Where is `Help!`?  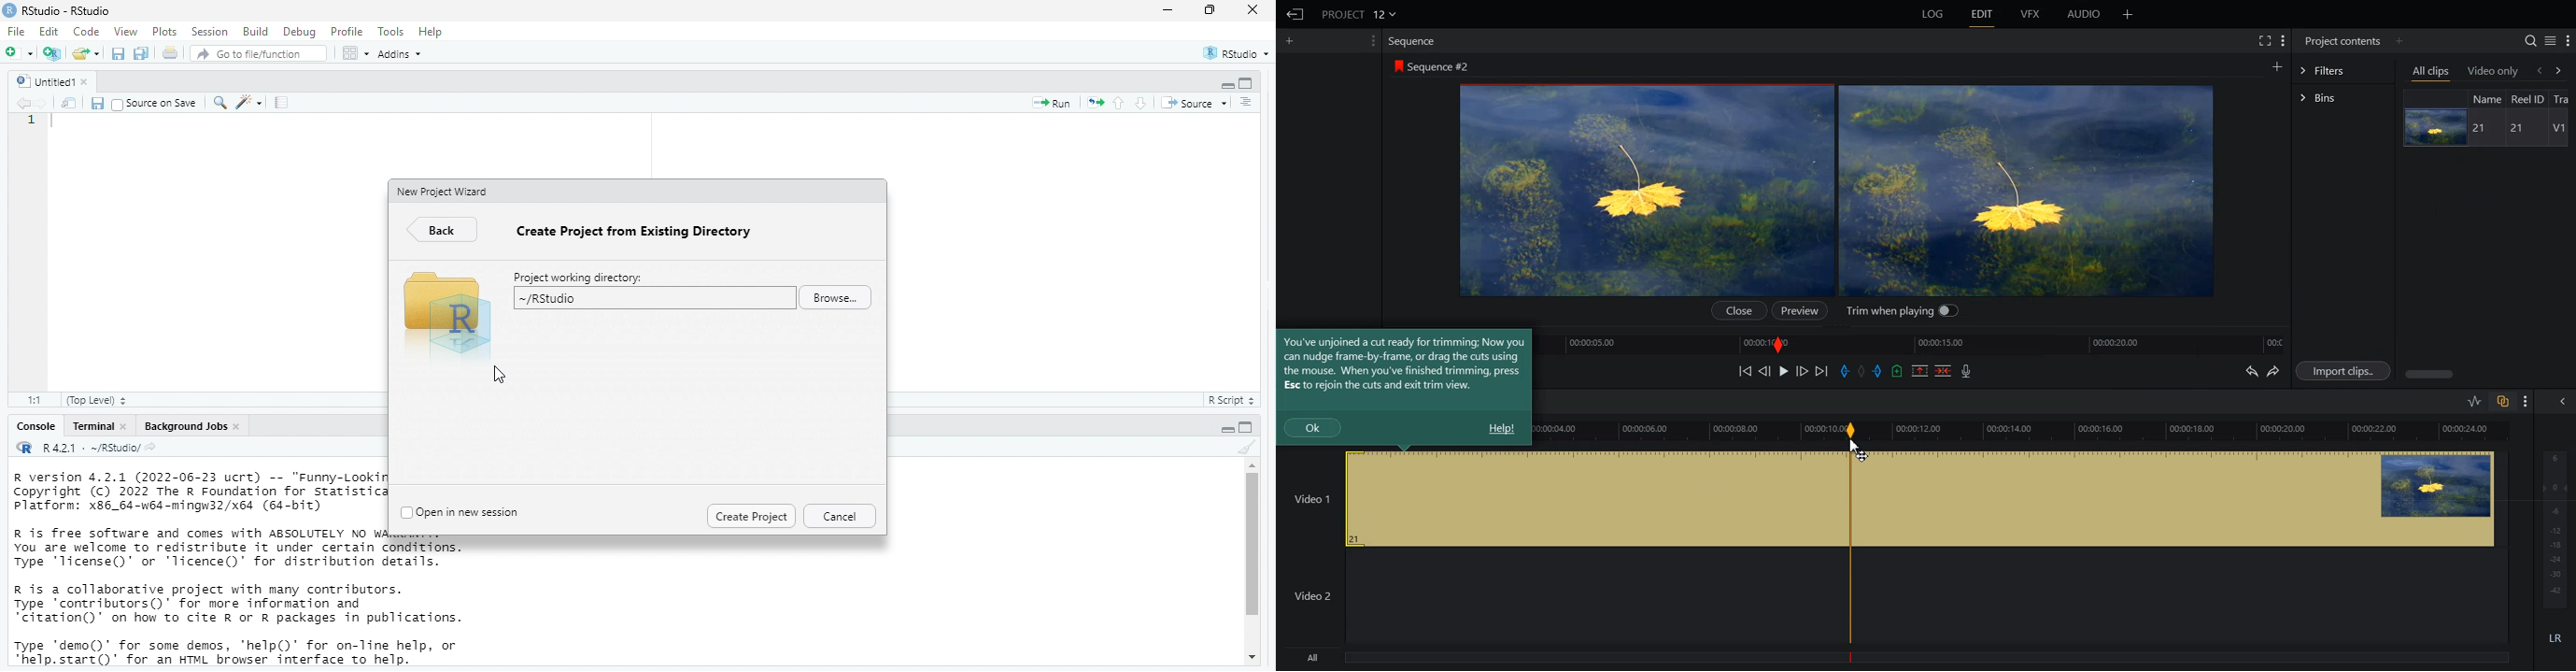 Help! is located at coordinates (1501, 428).